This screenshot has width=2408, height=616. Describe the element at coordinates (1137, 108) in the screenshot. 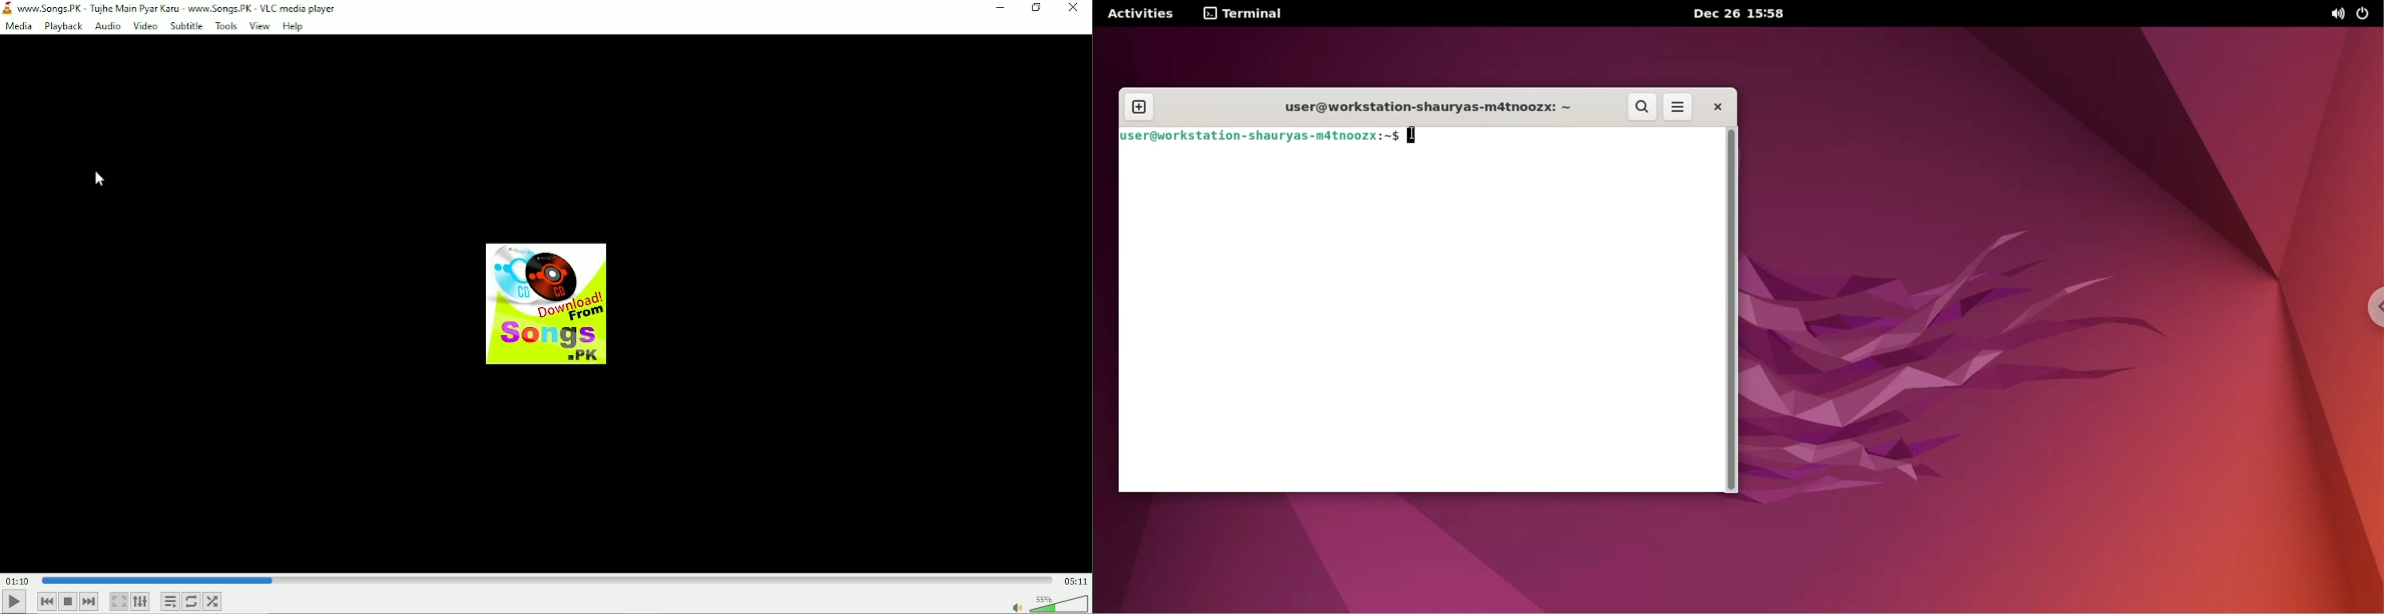

I see `new tab` at that location.